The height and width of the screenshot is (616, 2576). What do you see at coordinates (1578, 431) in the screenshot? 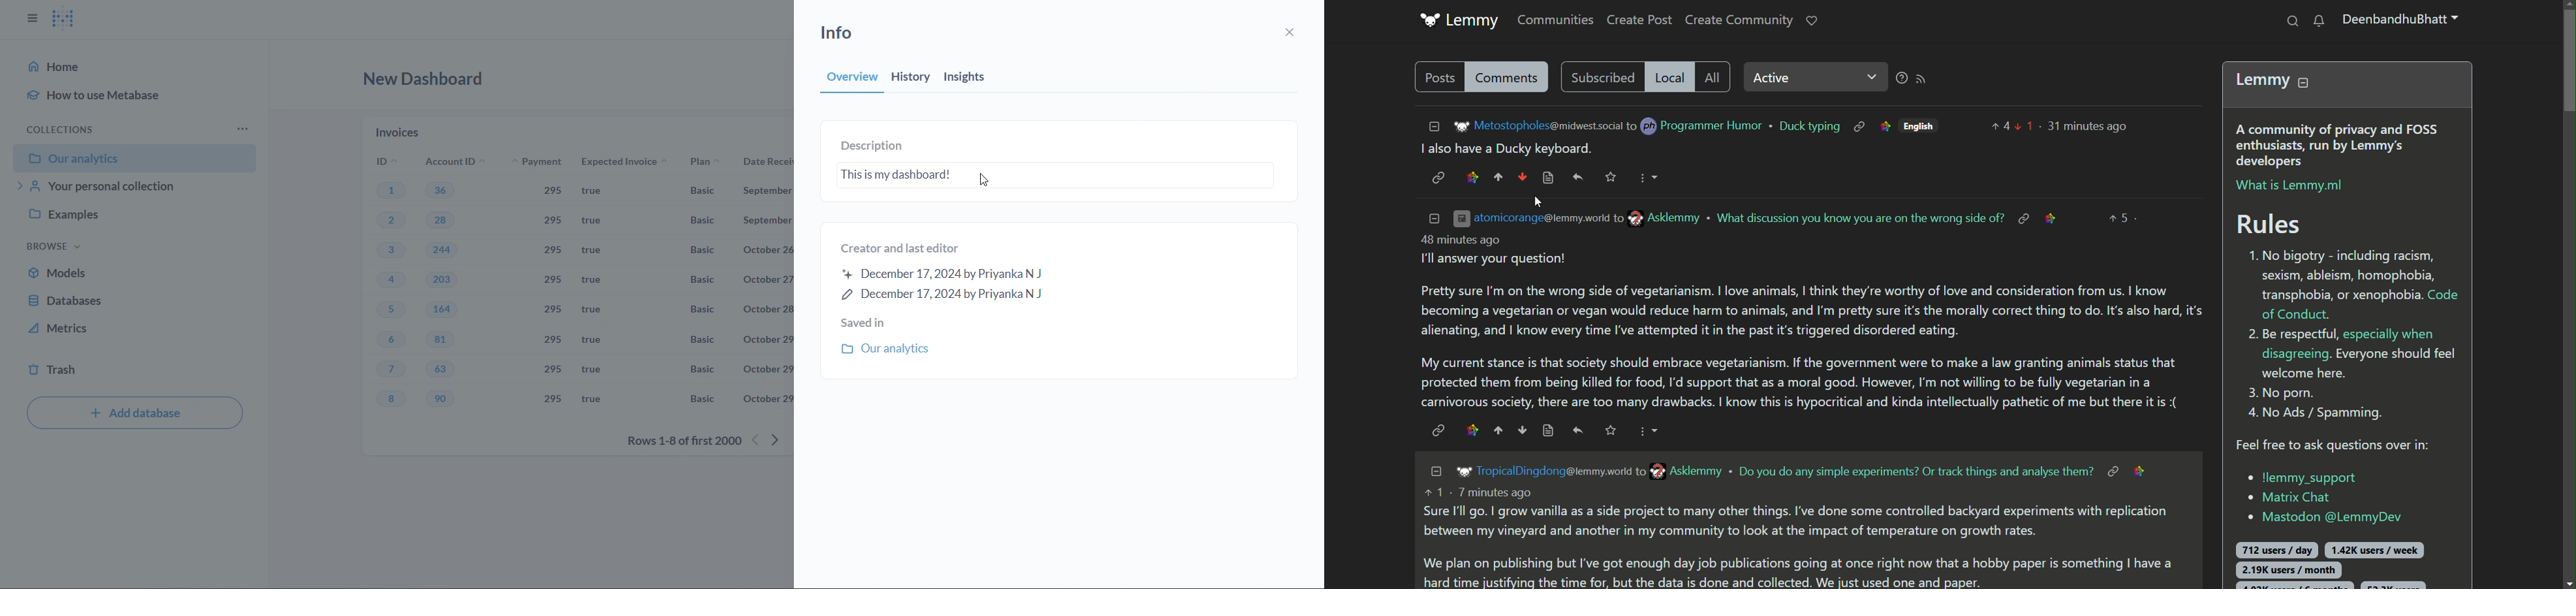
I see `undo` at bounding box center [1578, 431].